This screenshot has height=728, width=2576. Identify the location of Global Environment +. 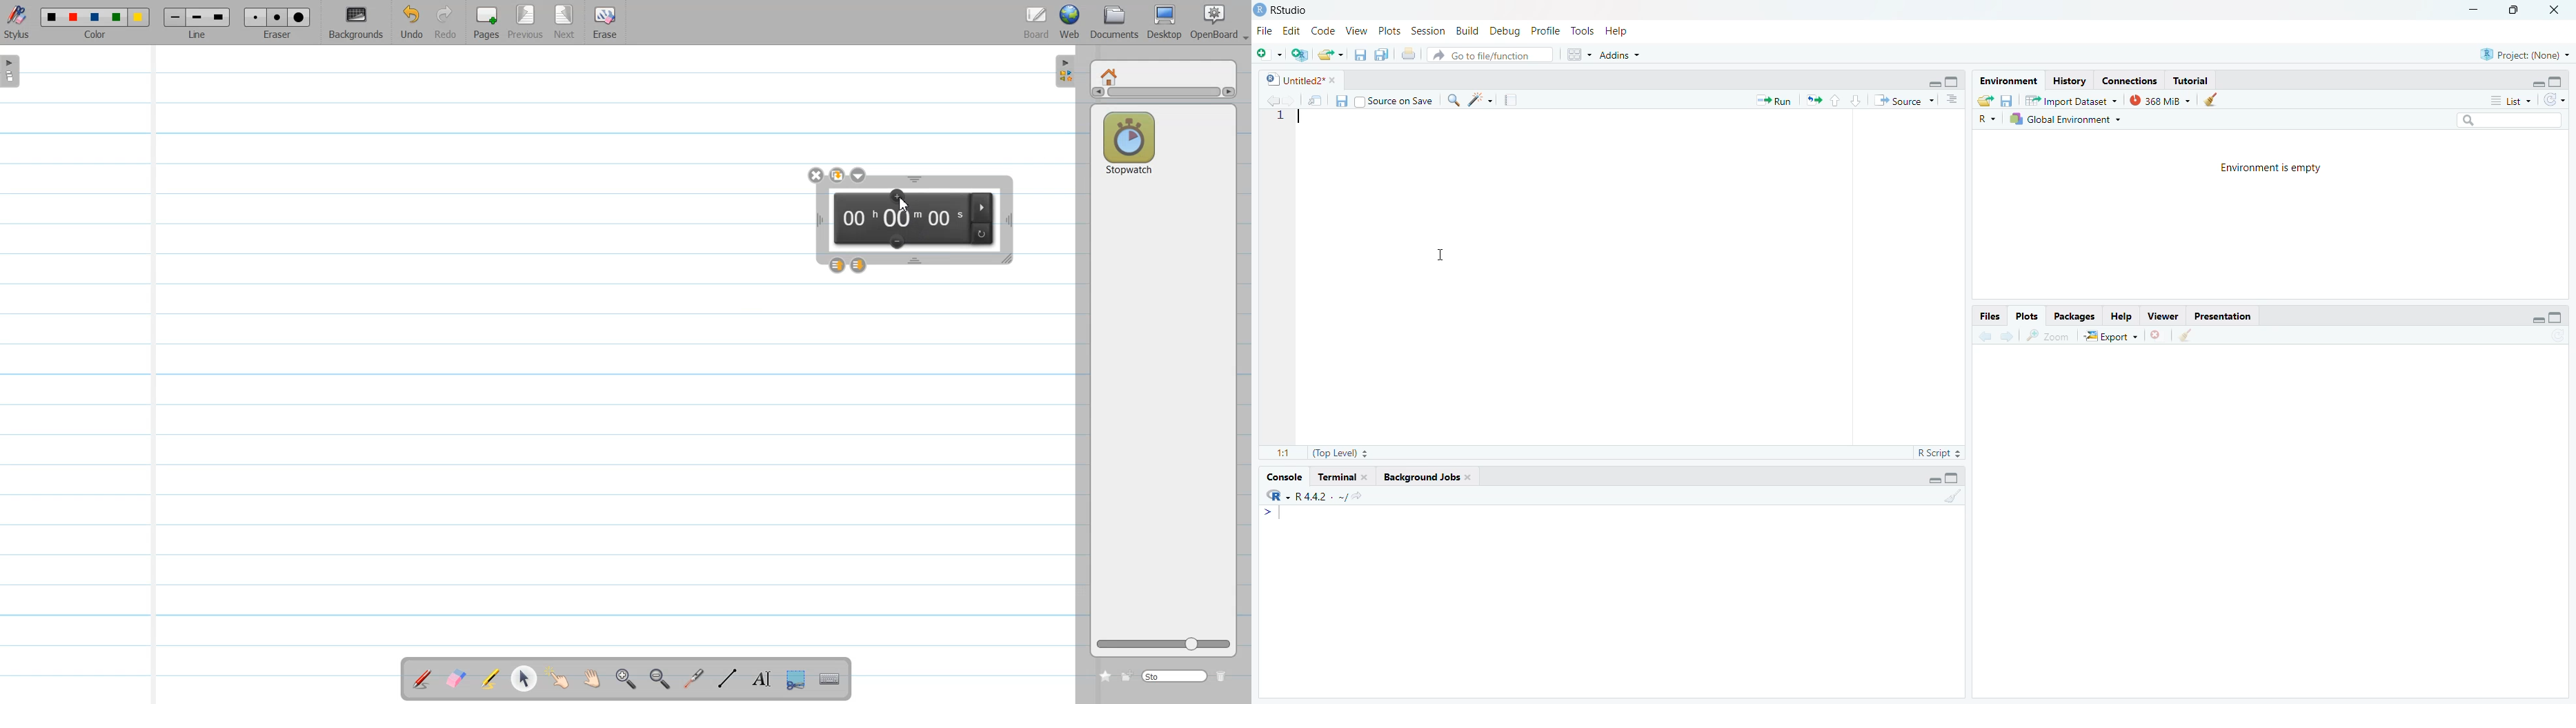
(2065, 119).